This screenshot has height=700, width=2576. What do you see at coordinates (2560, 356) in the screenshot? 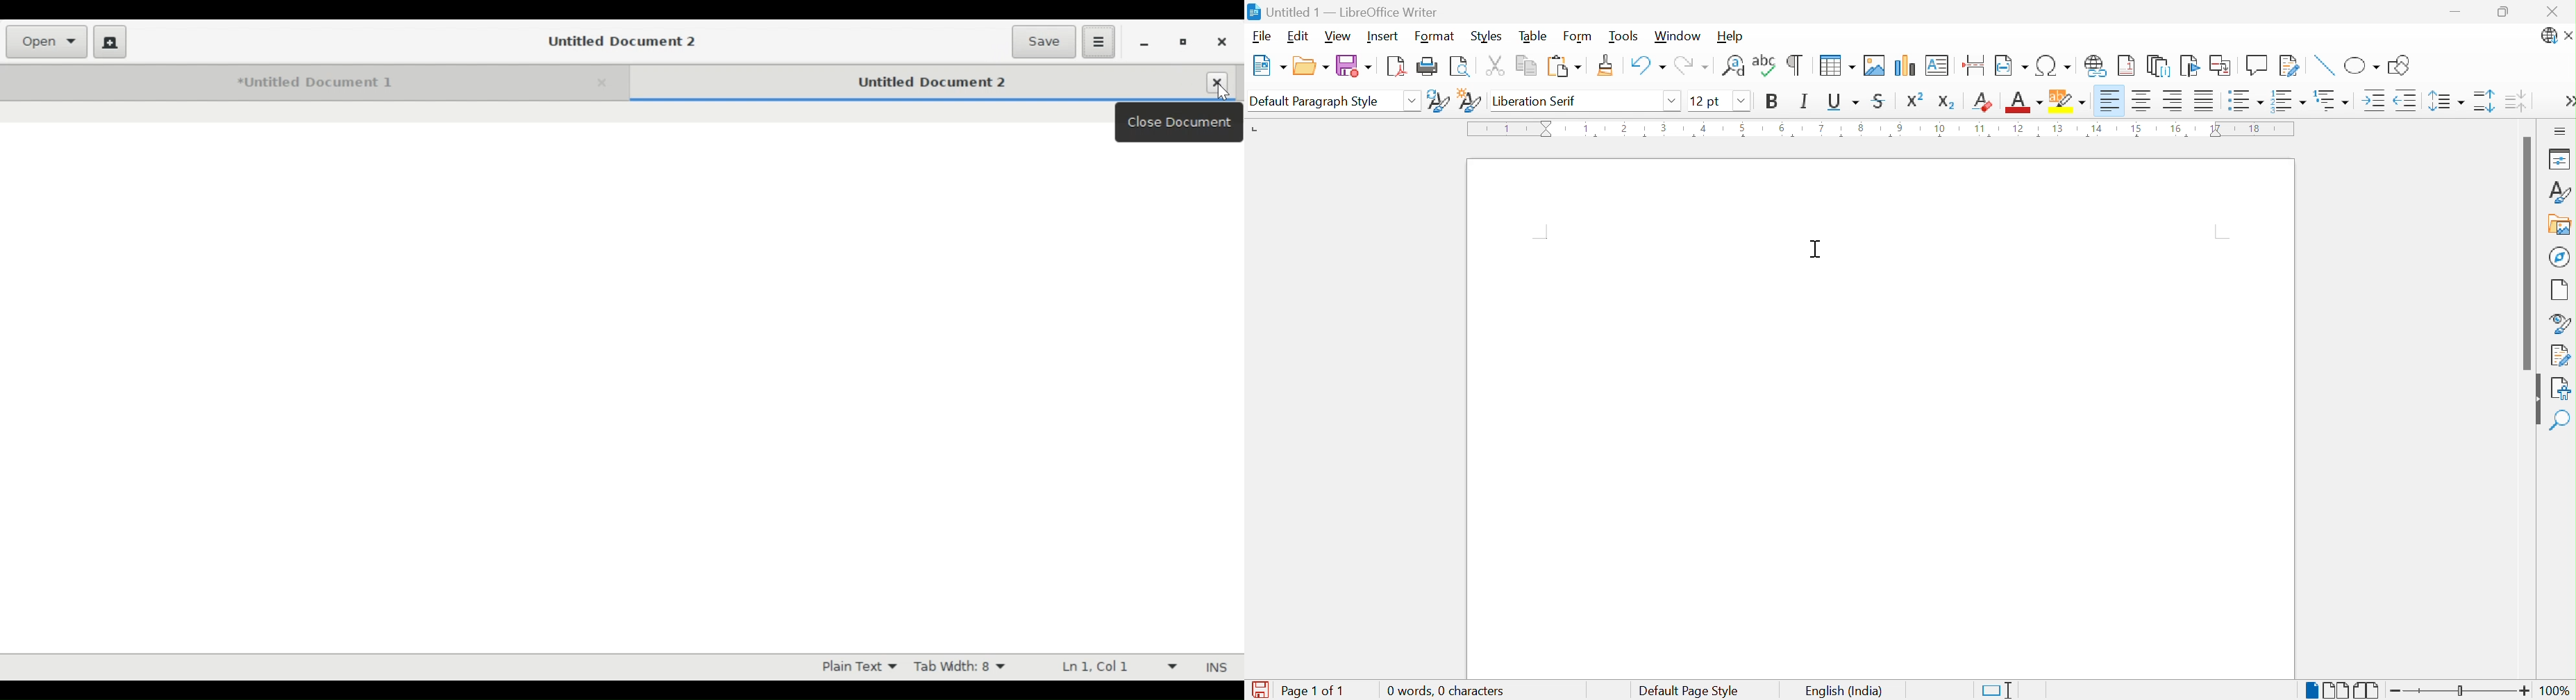
I see `Manage changes` at bounding box center [2560, 356].